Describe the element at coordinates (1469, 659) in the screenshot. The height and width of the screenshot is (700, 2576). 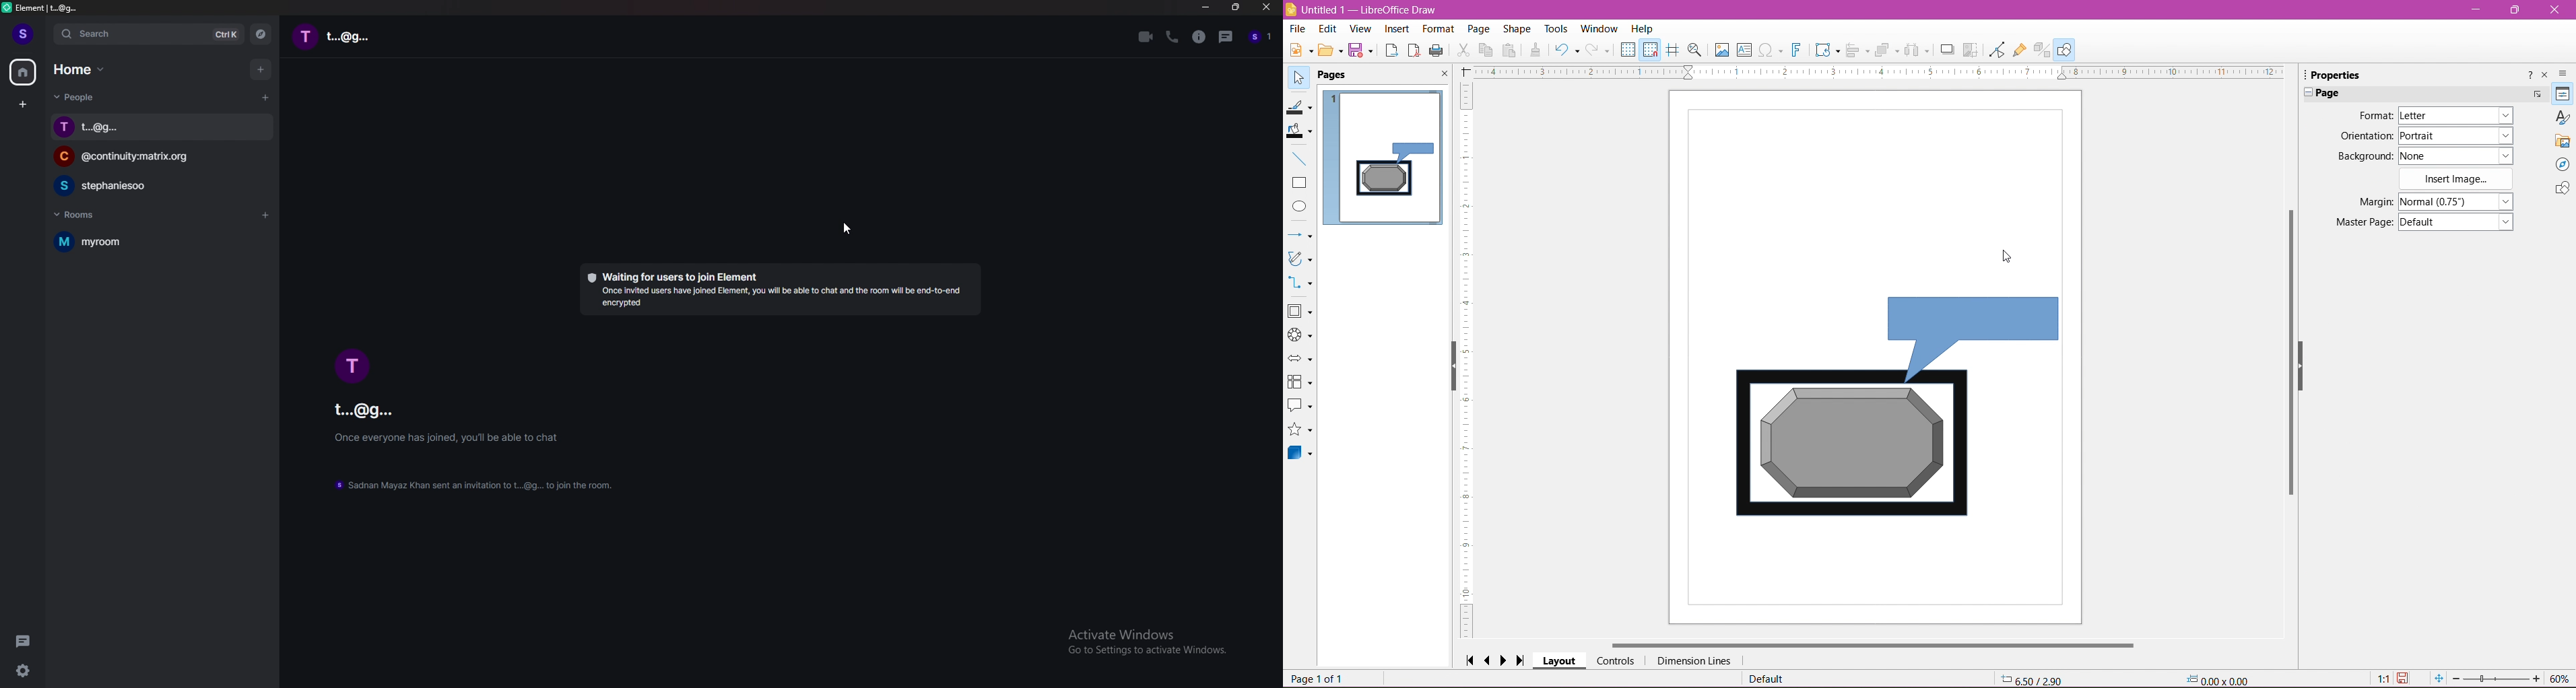
I see `Scroll to first page` at that location.